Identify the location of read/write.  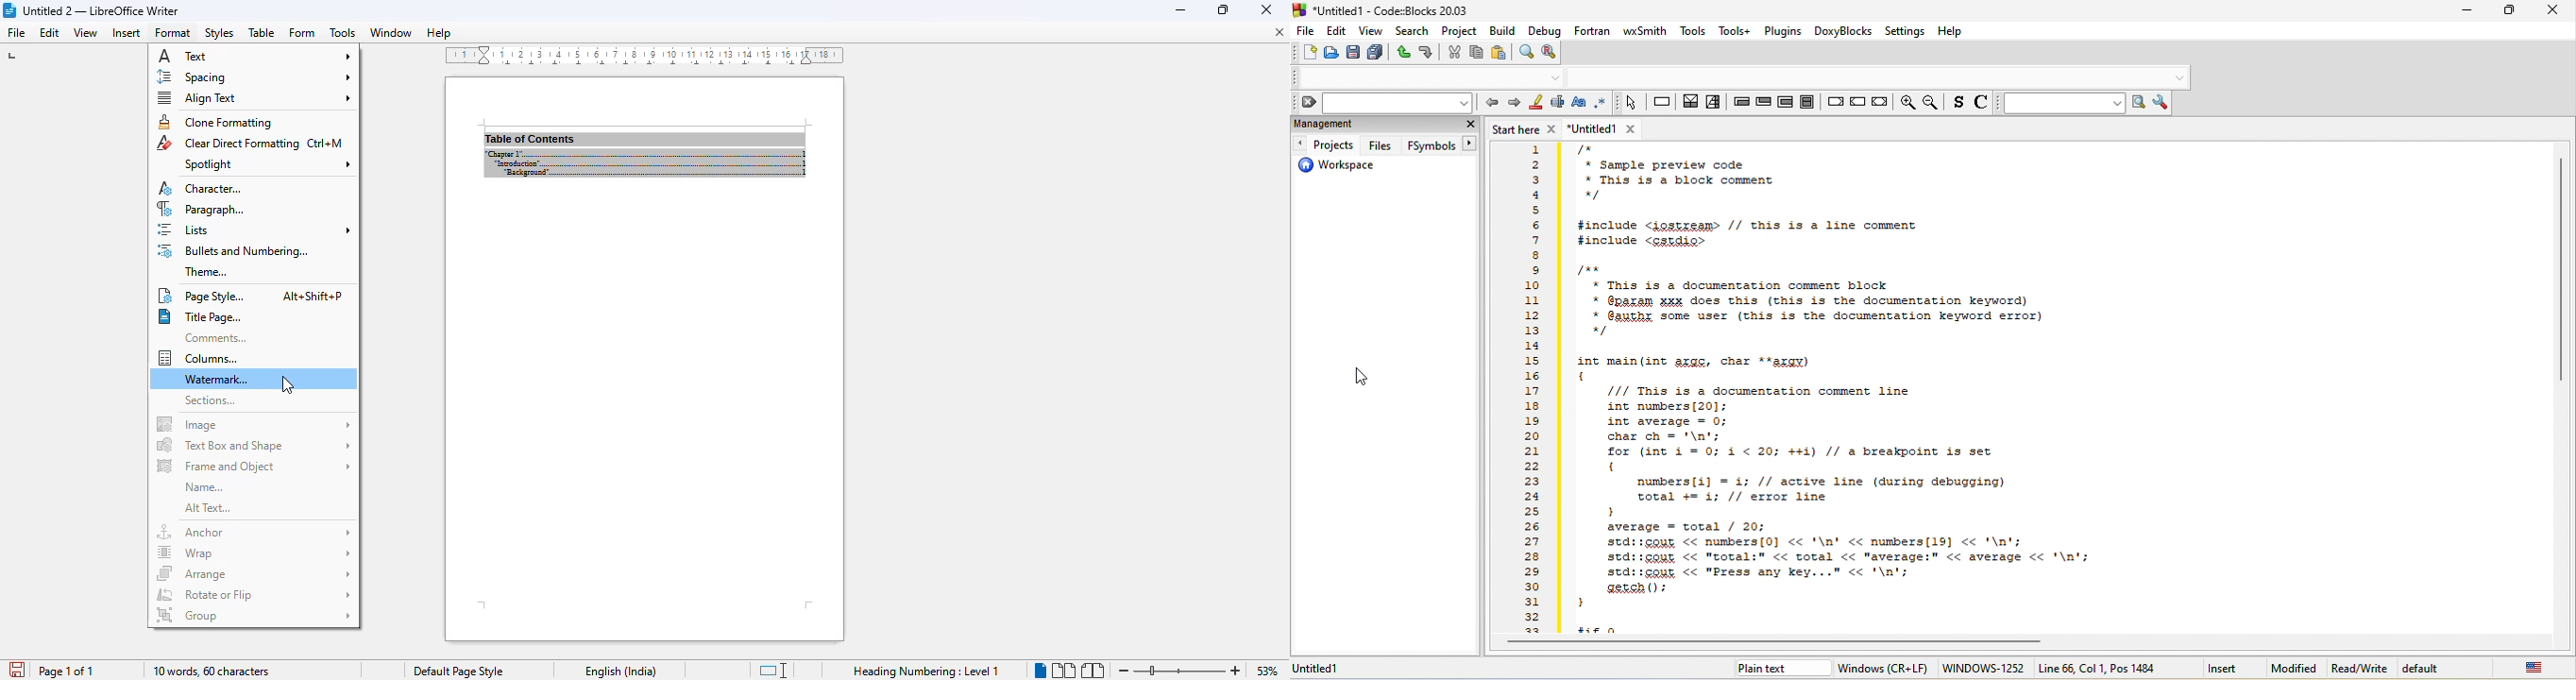
(2360, 669).